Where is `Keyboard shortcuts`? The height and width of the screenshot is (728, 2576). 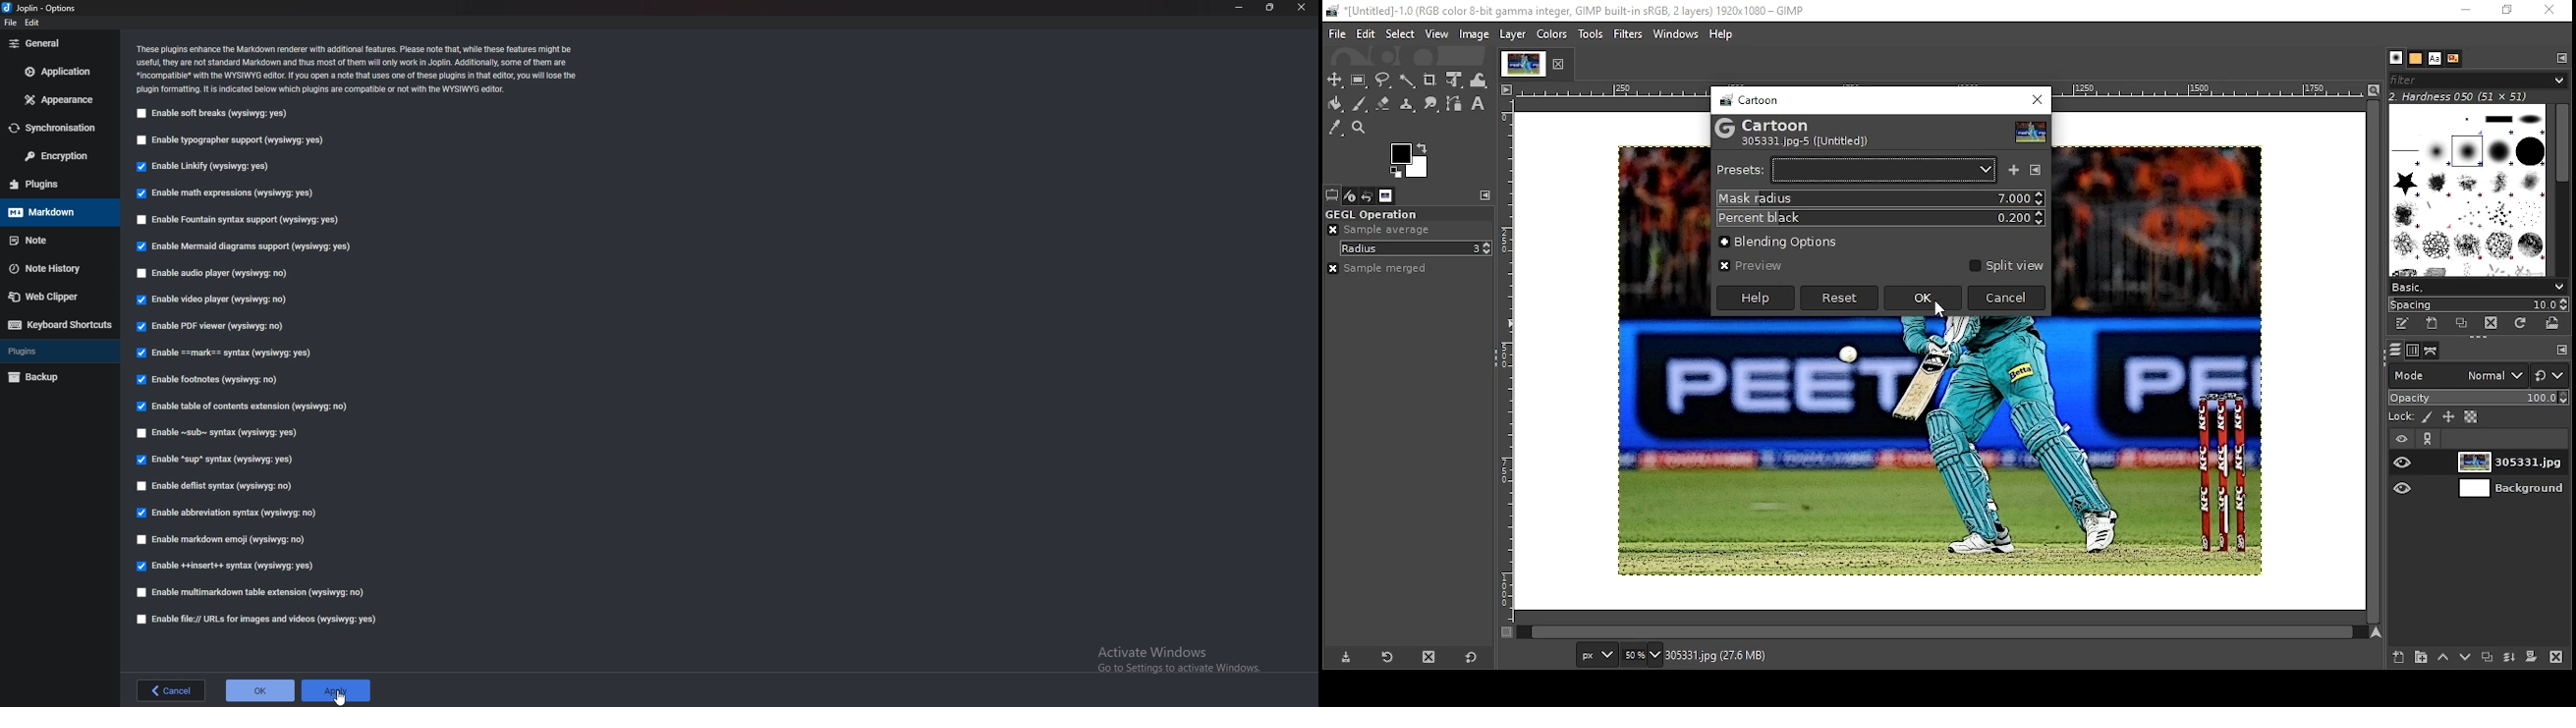 Keyboard shortcuts is located at coordinates (60, 325).